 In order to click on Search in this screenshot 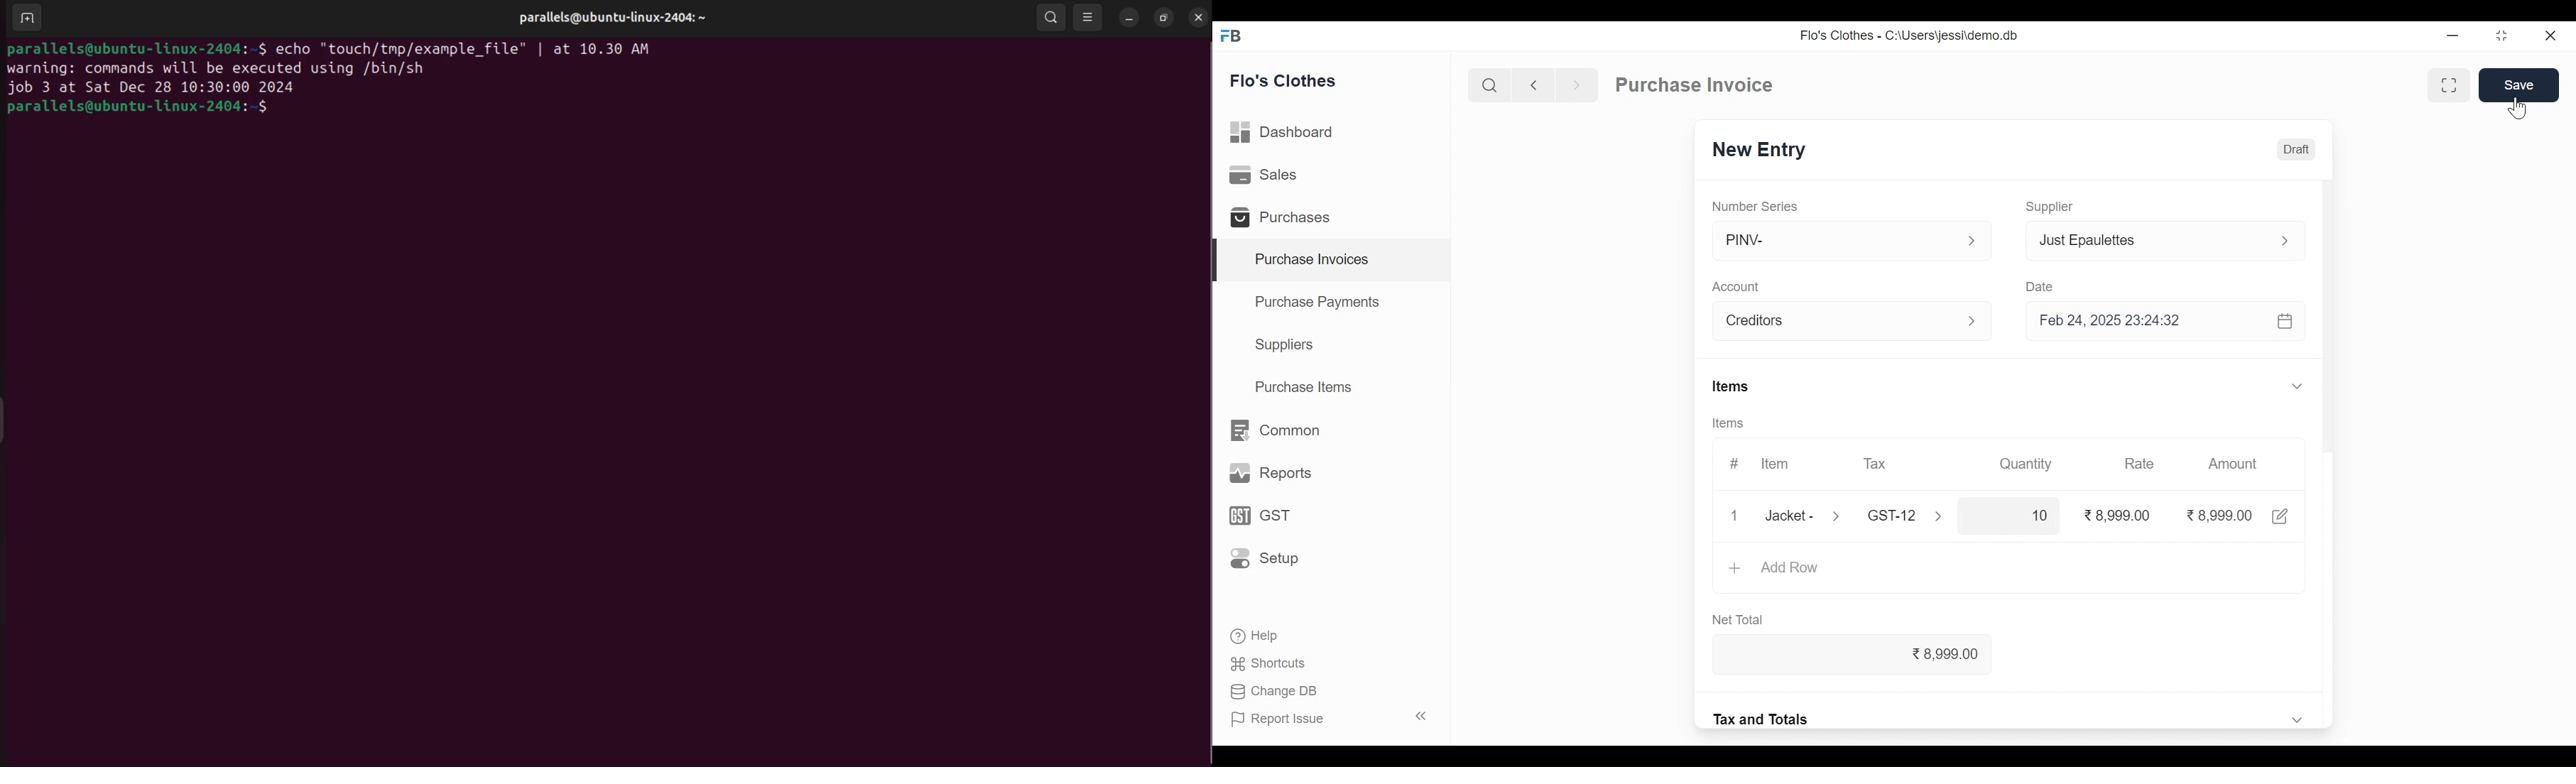, I will do `click(1490, 85)`.